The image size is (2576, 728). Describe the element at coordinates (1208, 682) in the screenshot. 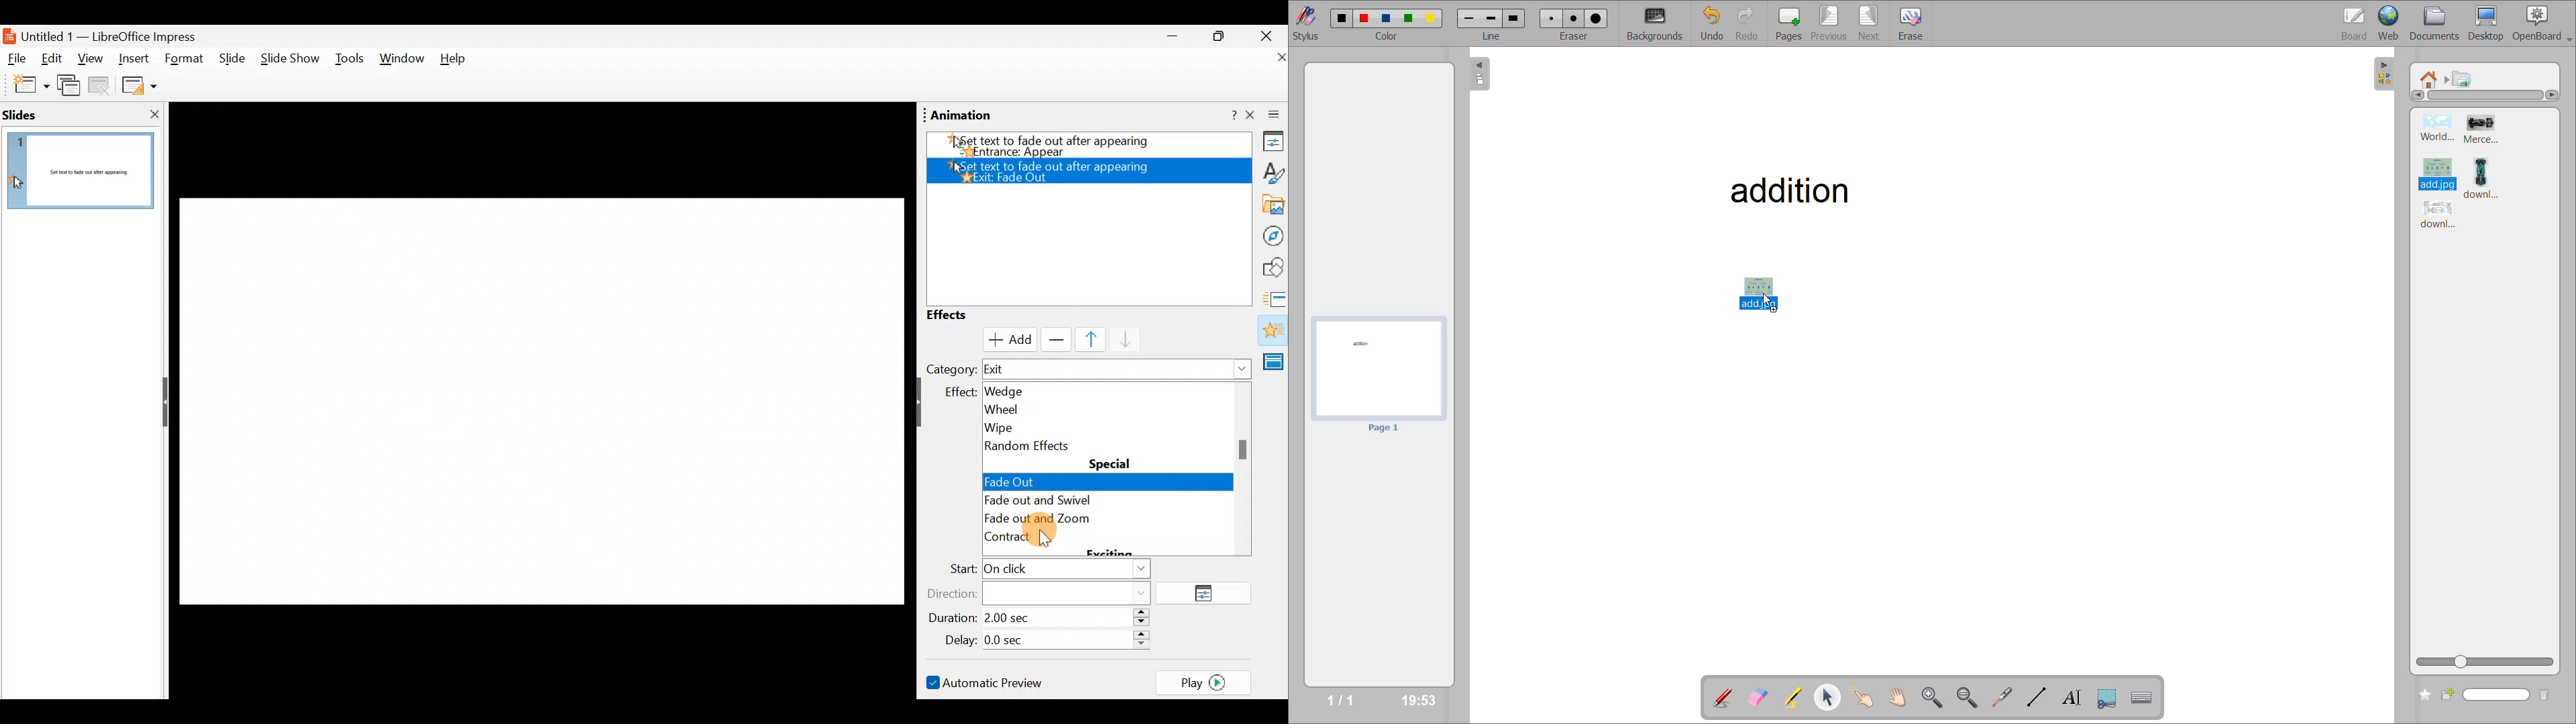

I see `Play` at that location.